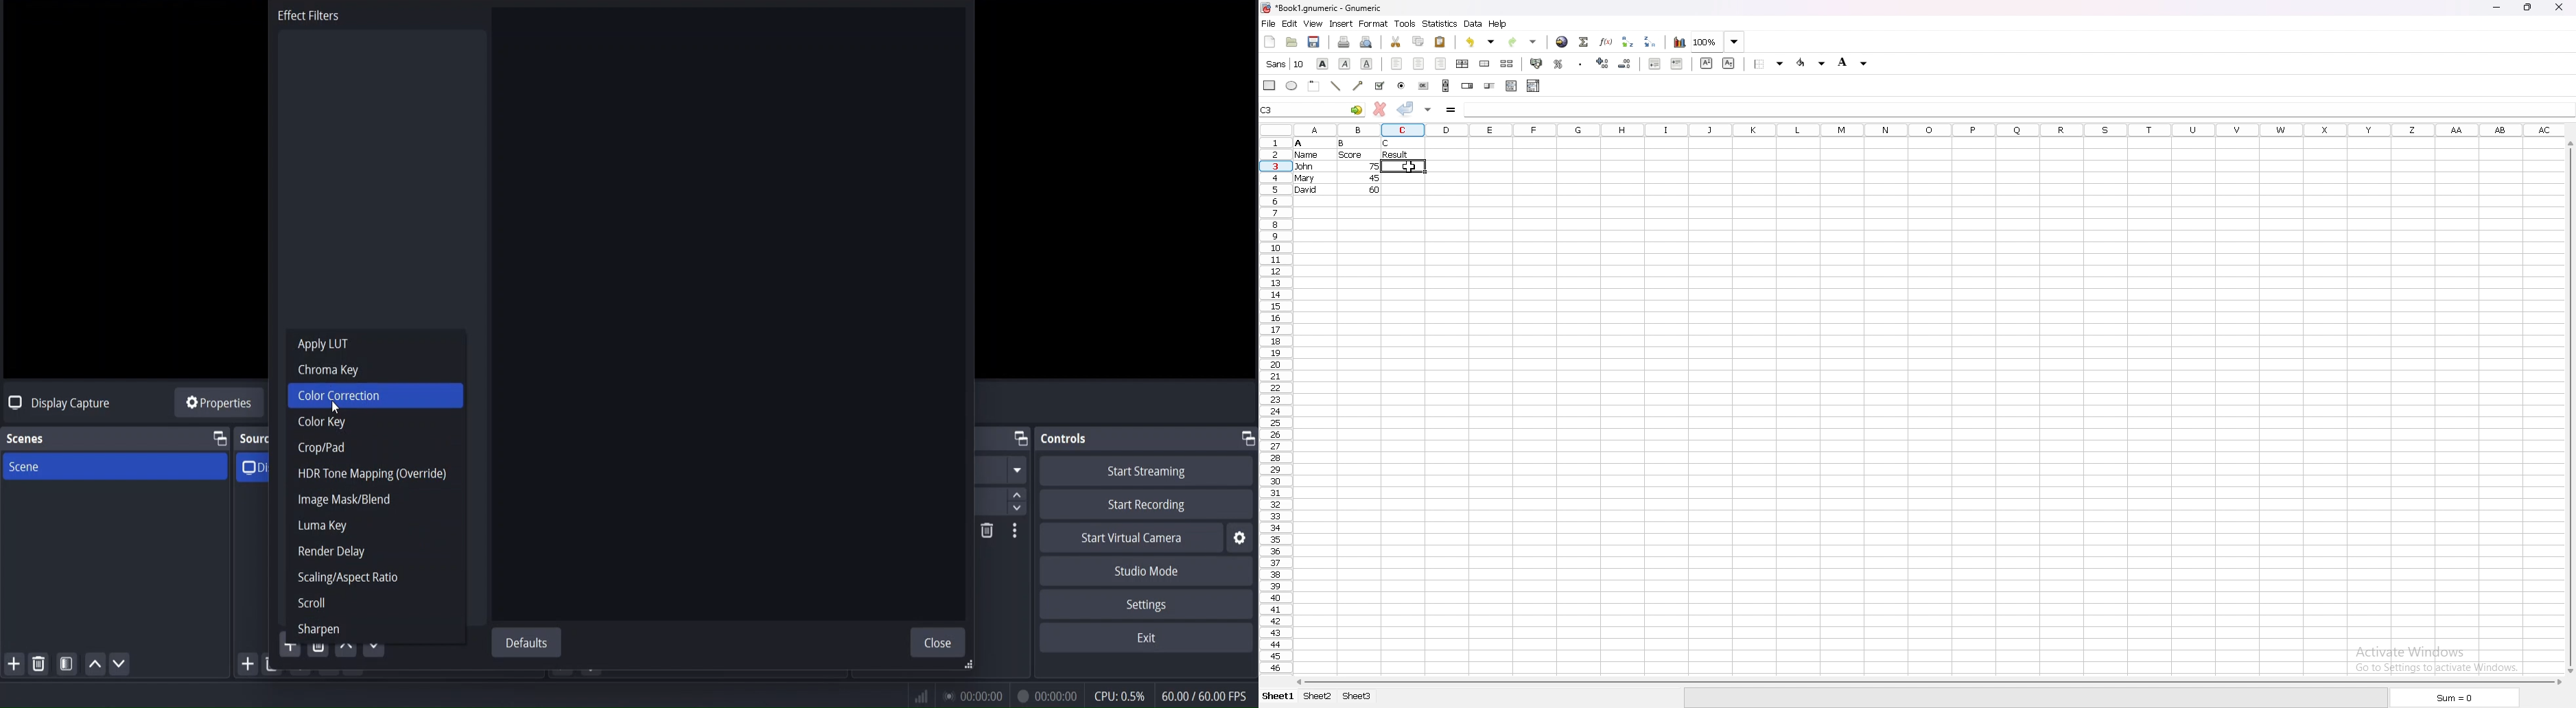 The image size is (2576, 728). What do you see at coordinates (56, 402) in the screenshot?
I see `no source selected` at bounding box center [56, 402].